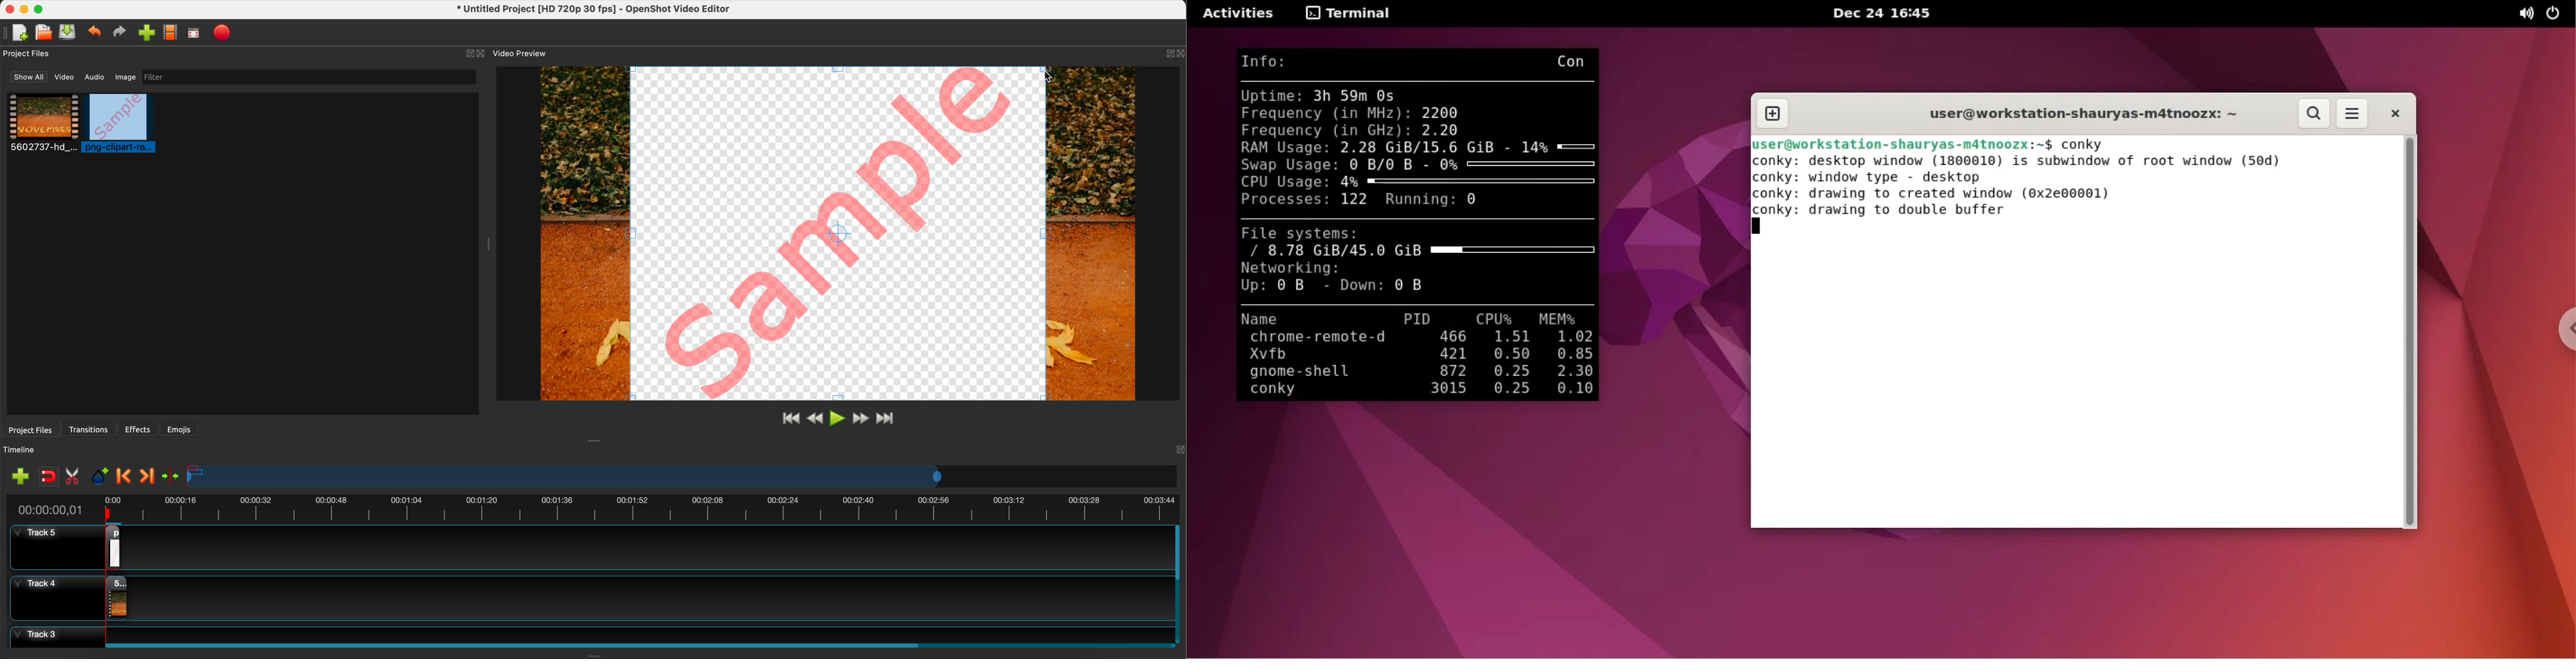 The height and width of the screenshot is (672, 2576). Describe the element at coordinates (102, 478) in the screenshot. I see `add mark` at that location.